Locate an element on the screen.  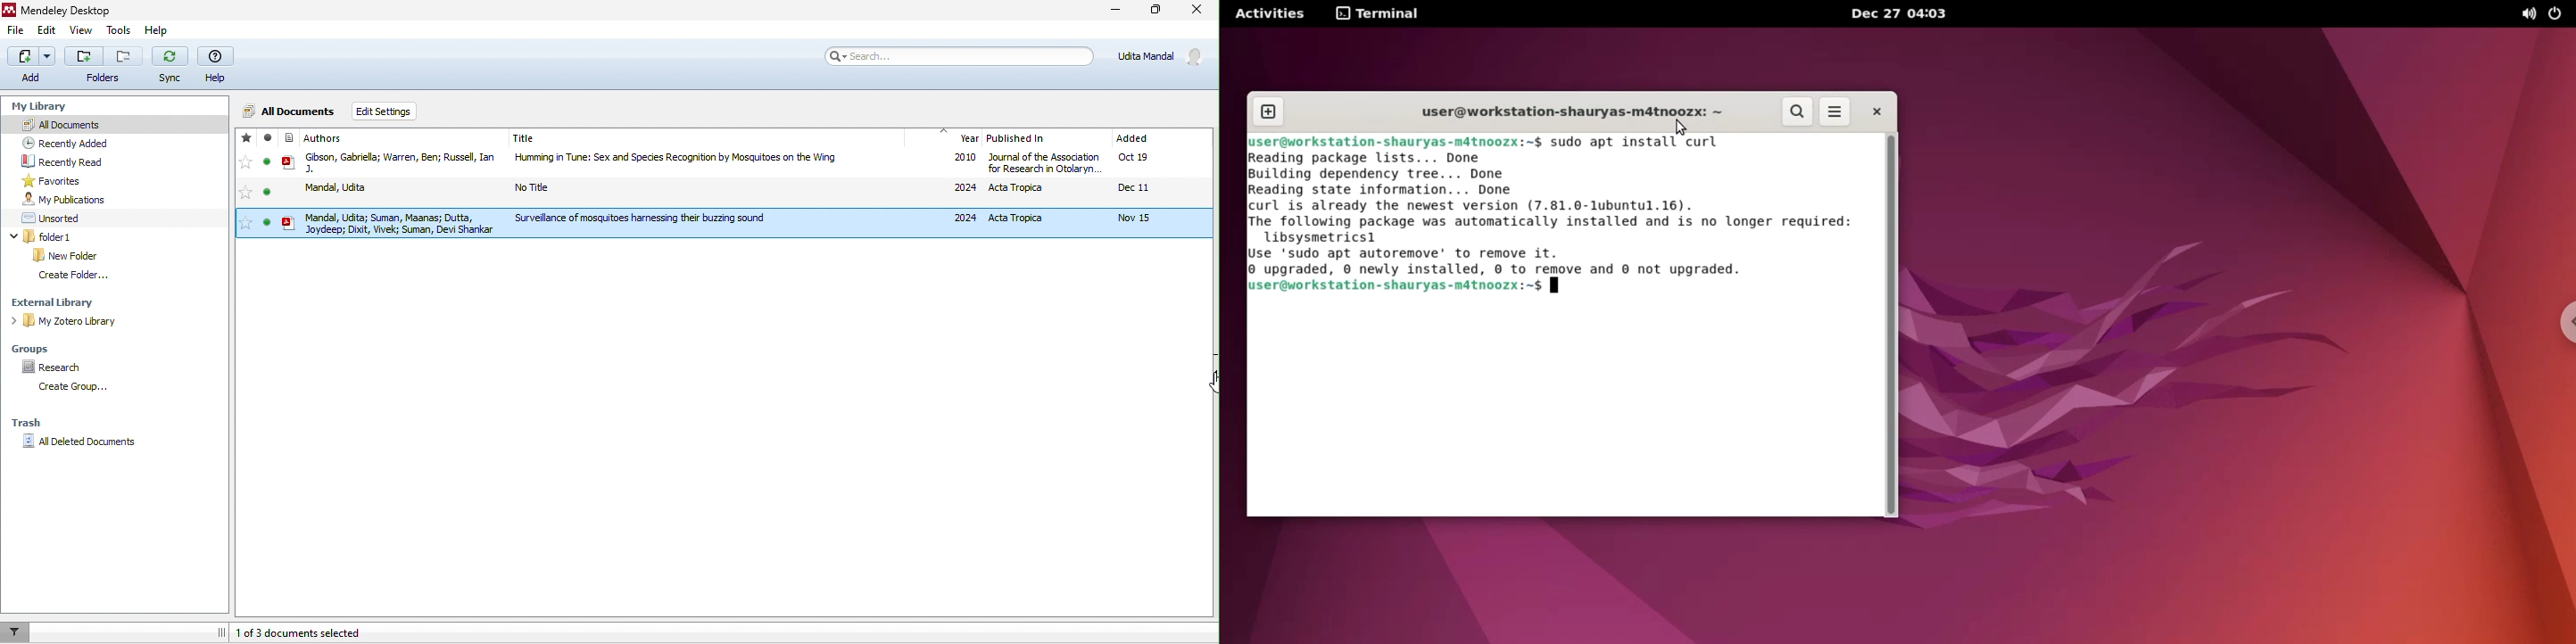
recently added is located at coordinates (71, 141).